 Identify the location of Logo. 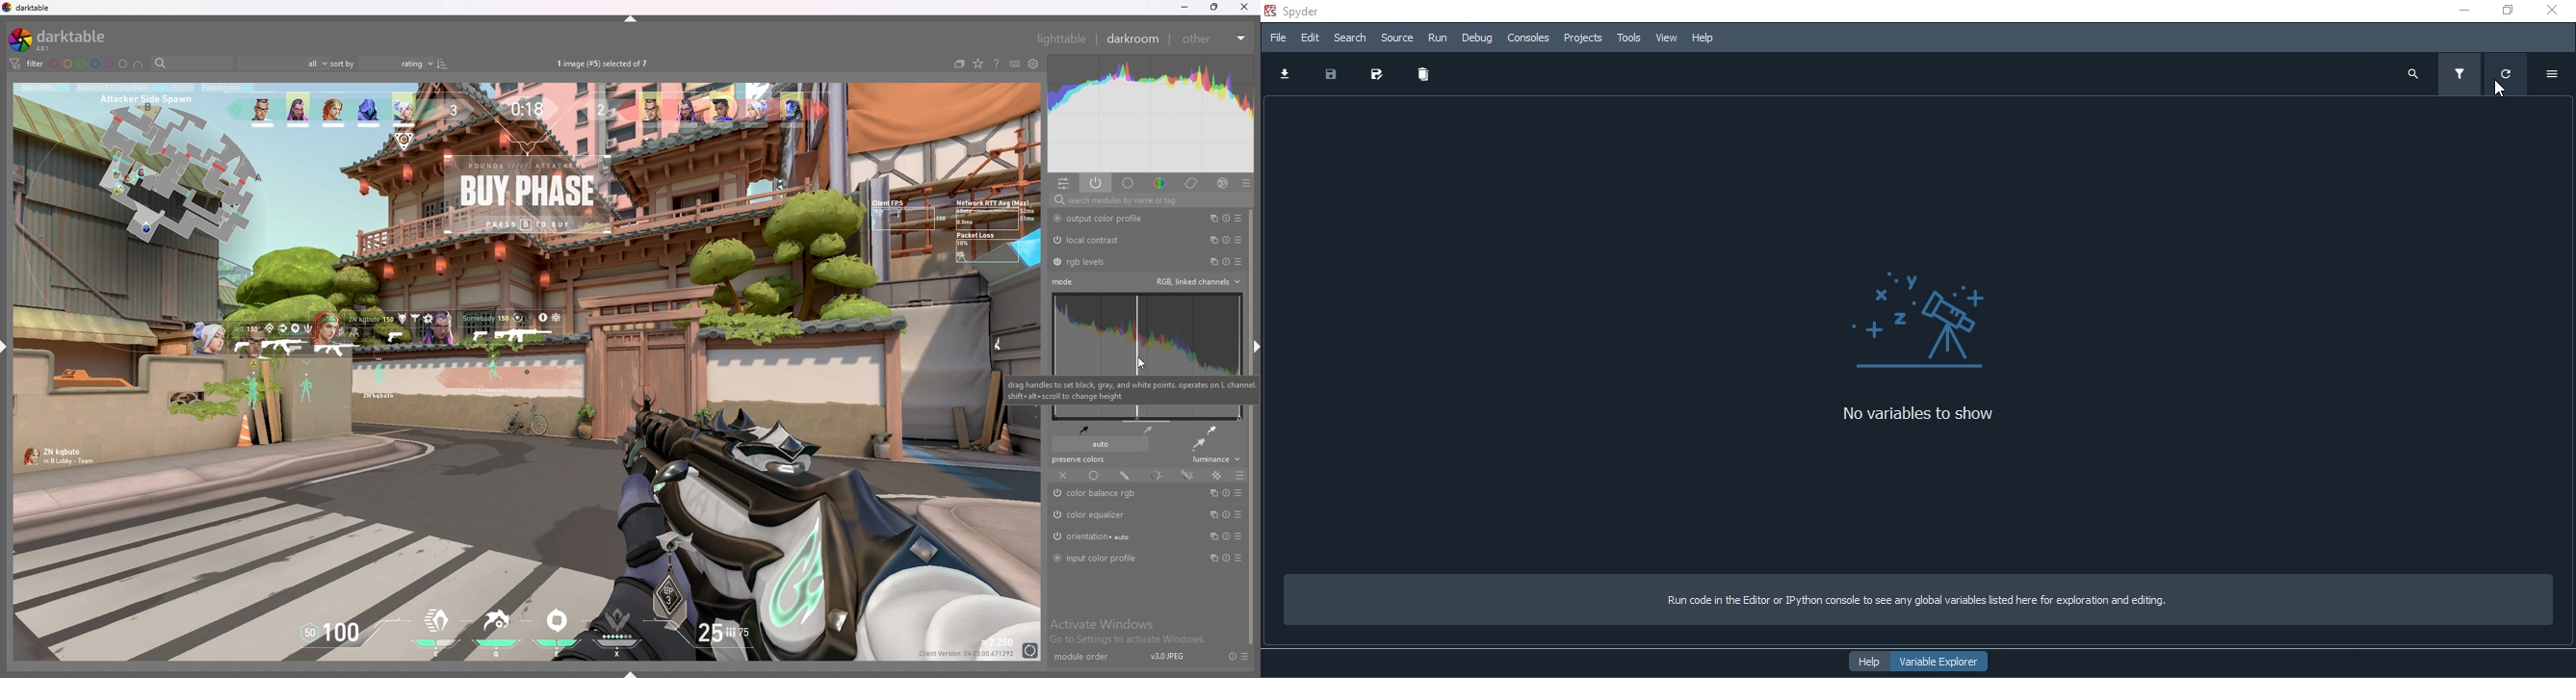
(1930, 308).